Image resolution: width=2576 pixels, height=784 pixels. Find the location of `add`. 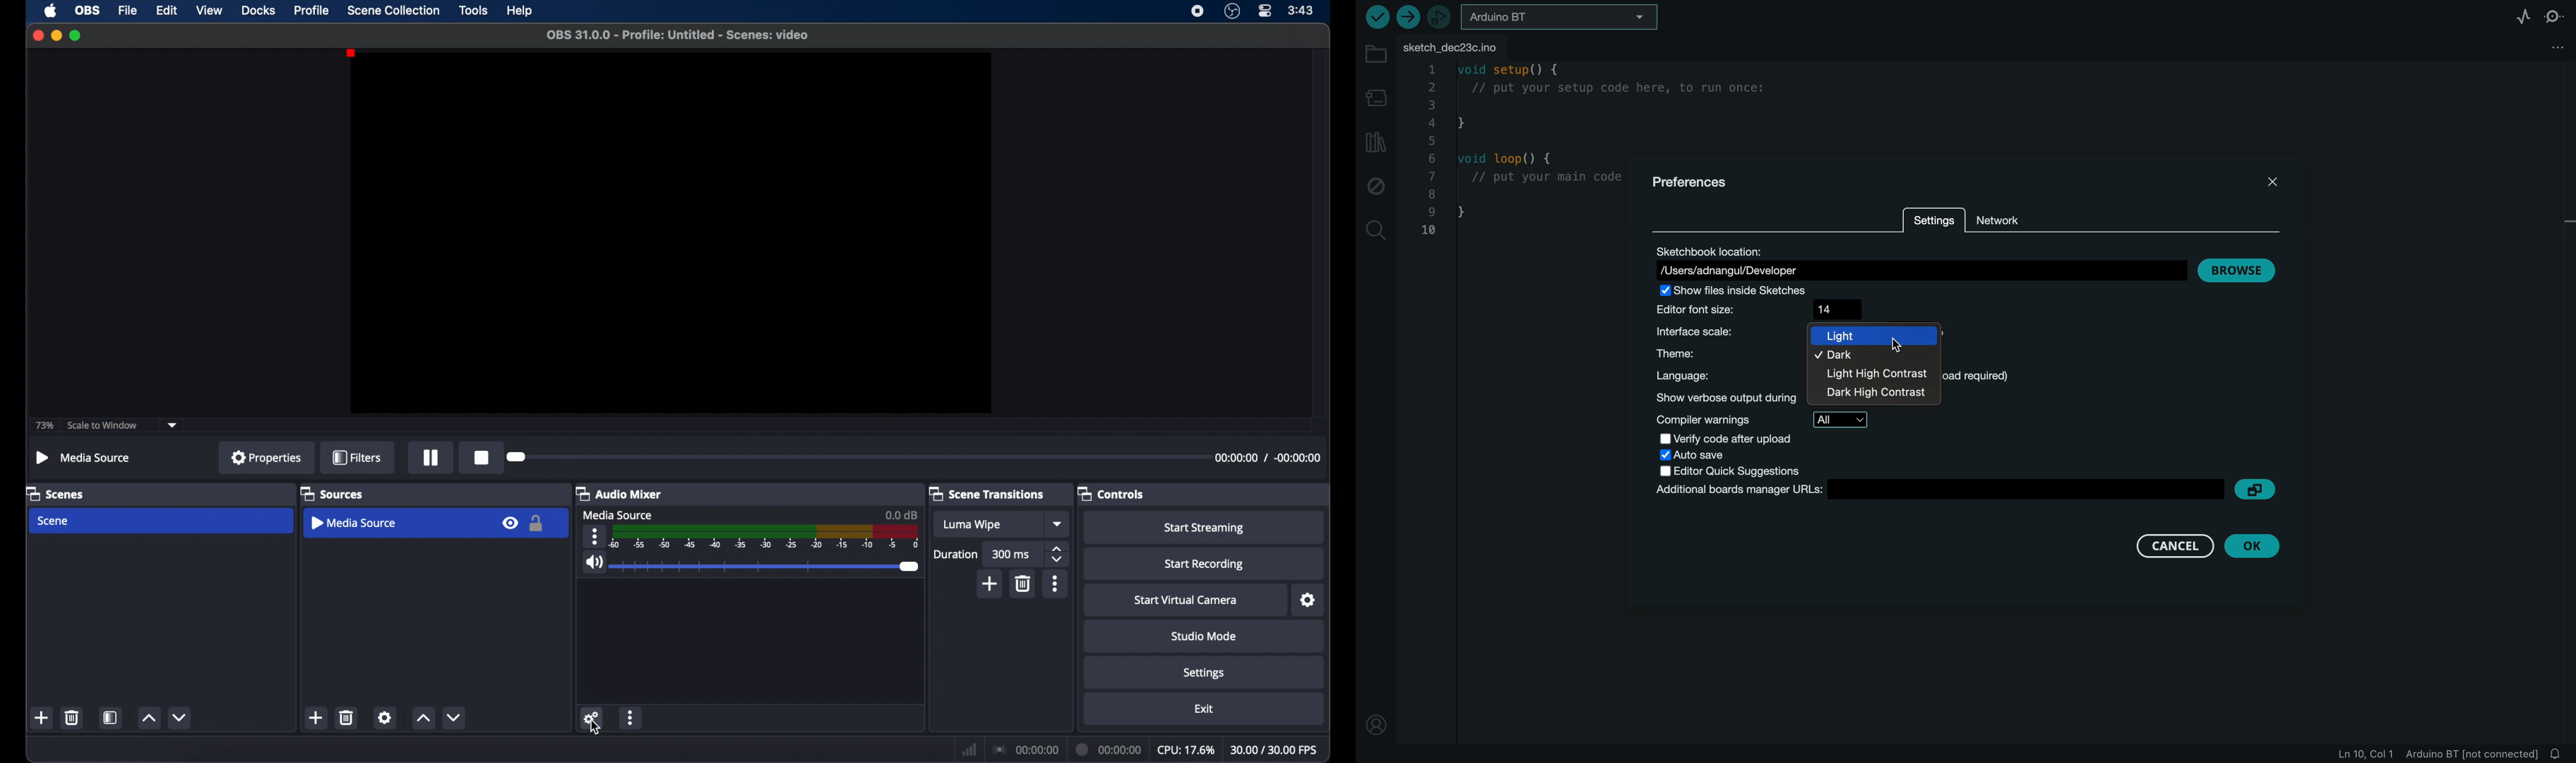

add is located at coordinates (42, 717).